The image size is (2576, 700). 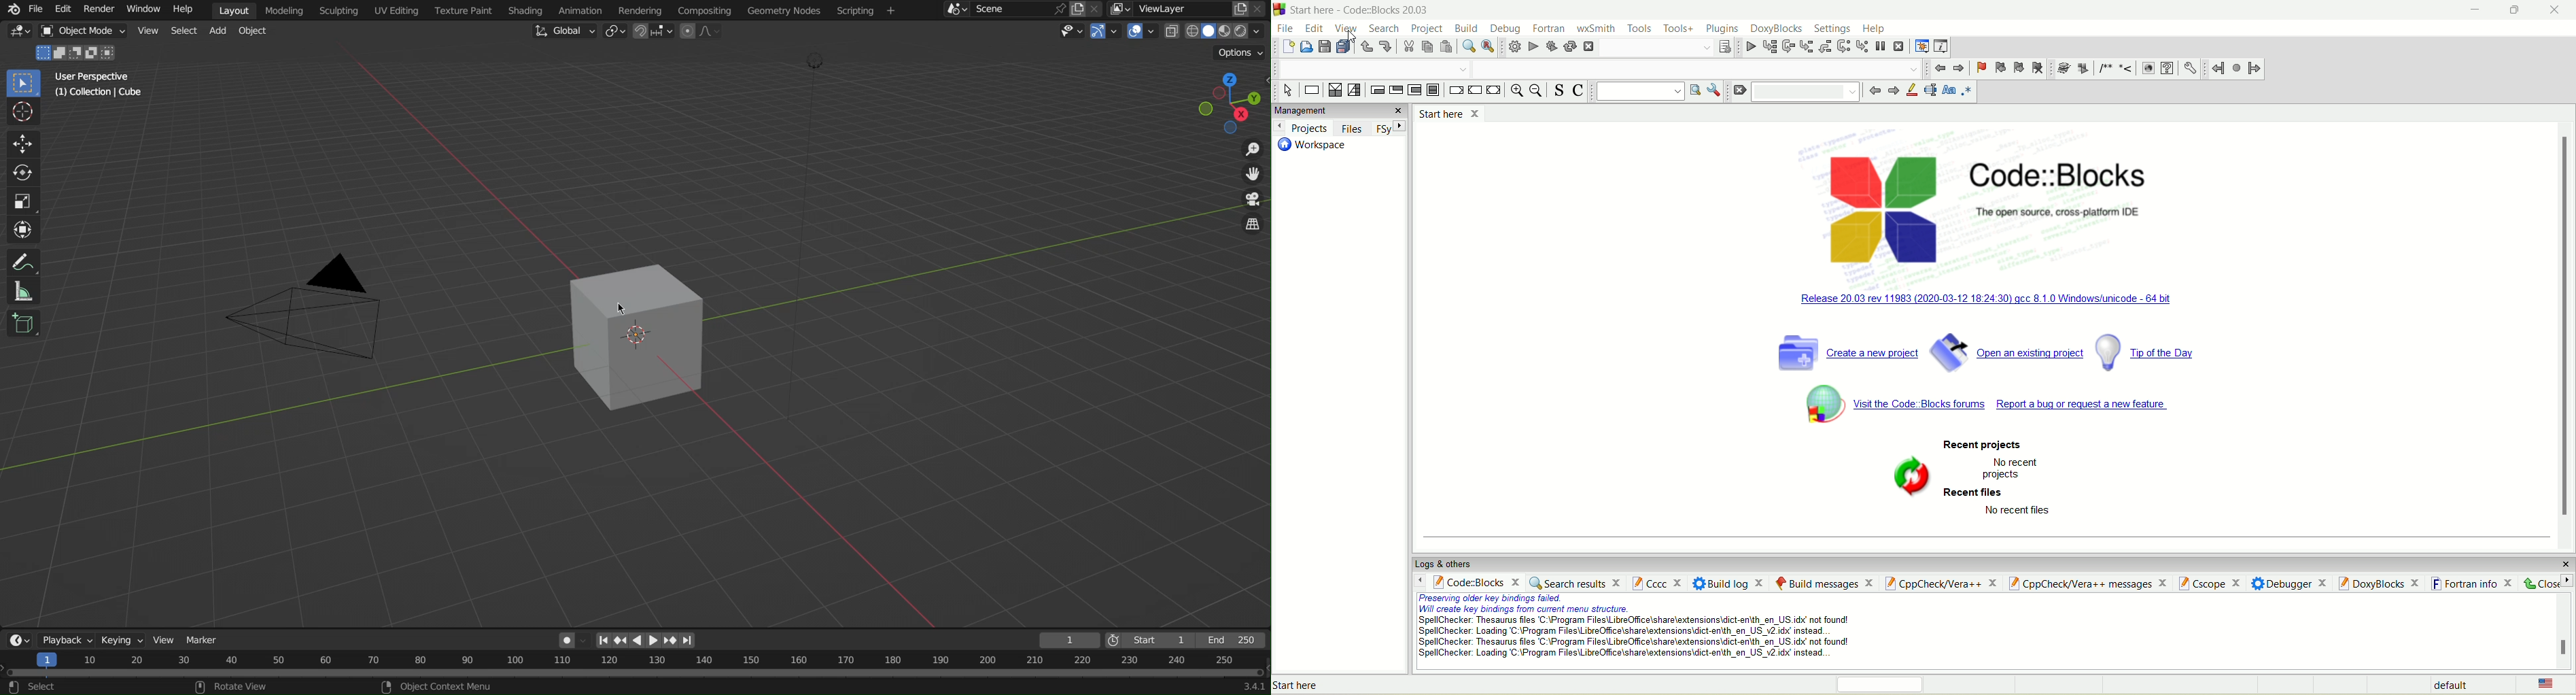 What do you see at coordinates (1255, 228) in the screenshot?
I see `Toggle View` at bounding box center [1255, 228].